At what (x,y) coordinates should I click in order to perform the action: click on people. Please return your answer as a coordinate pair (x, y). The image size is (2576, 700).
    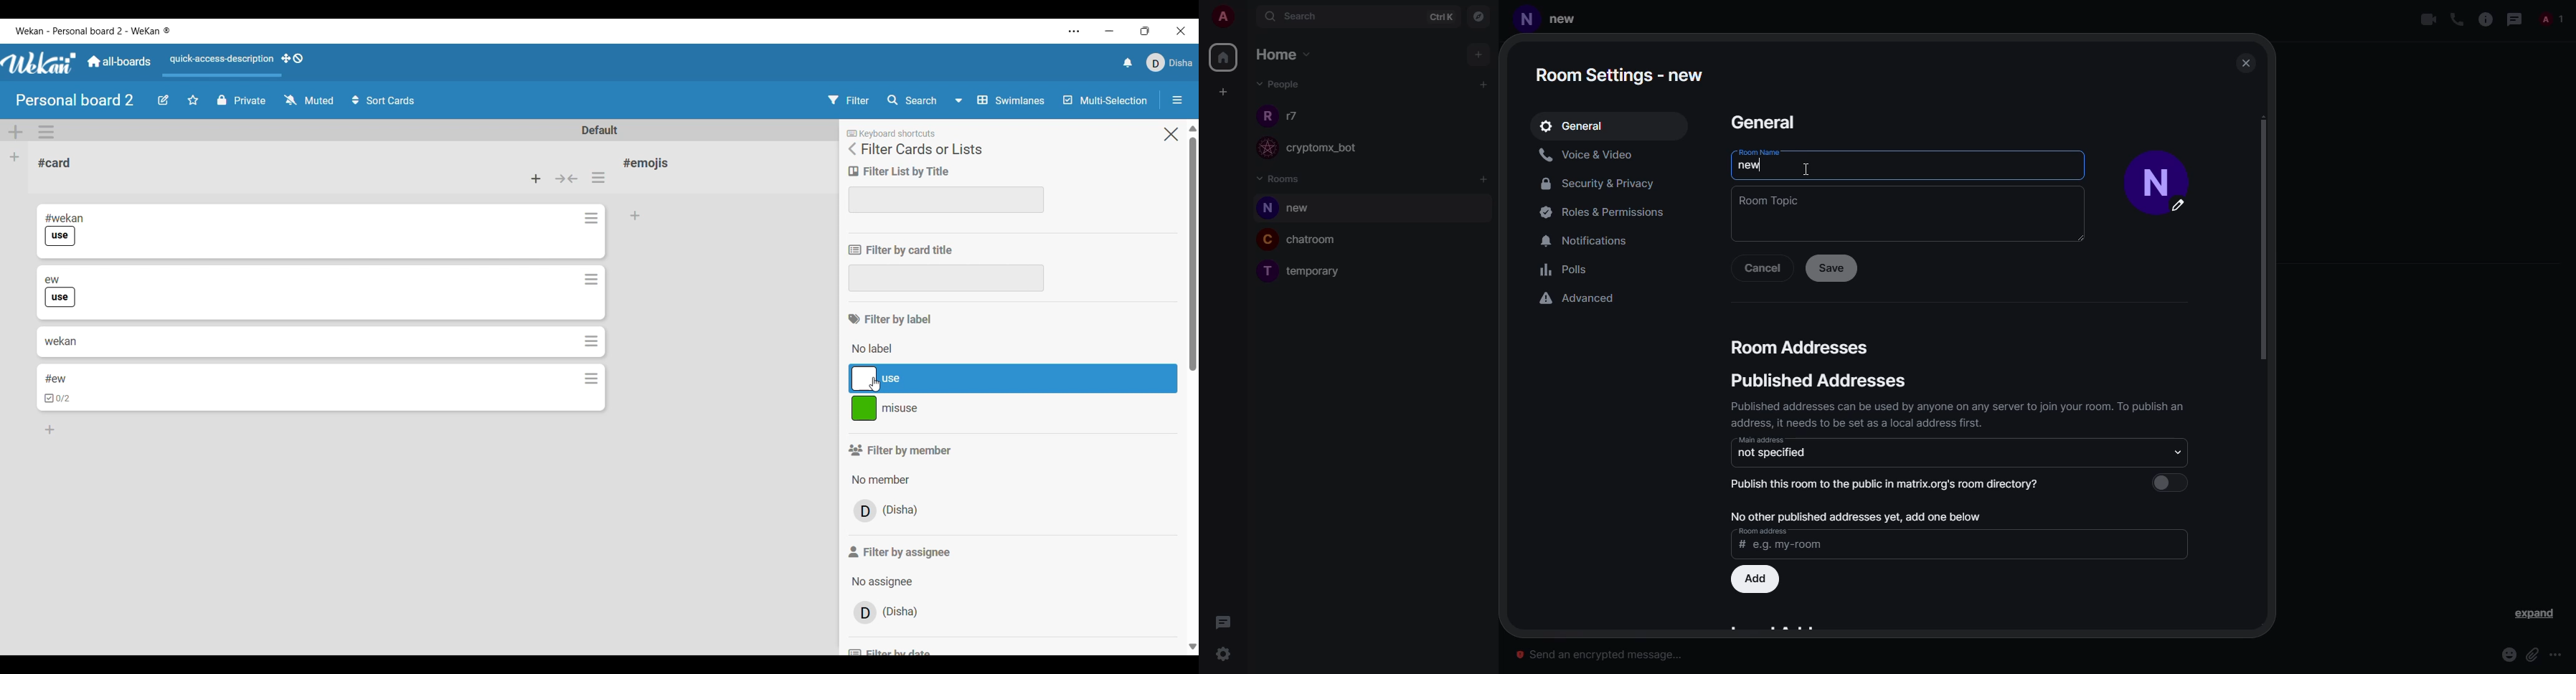
    Looking at the image, I should click on (1296, 115).